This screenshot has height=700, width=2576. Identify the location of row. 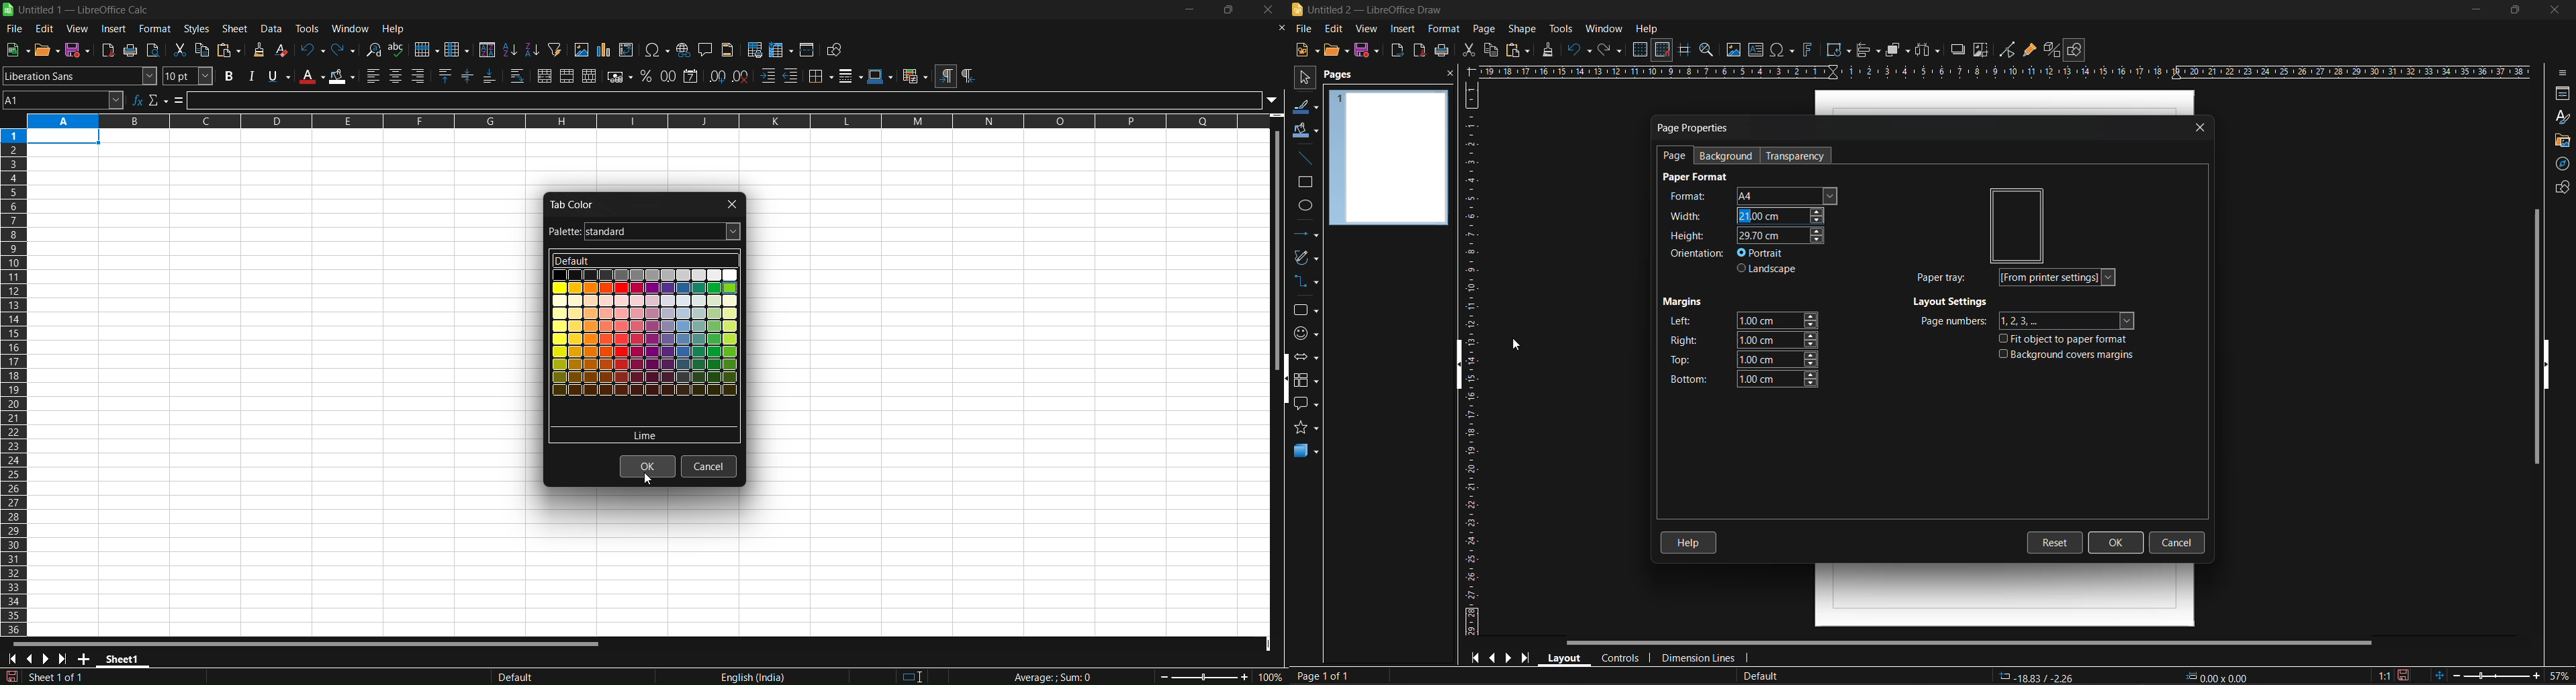
(426, 50).